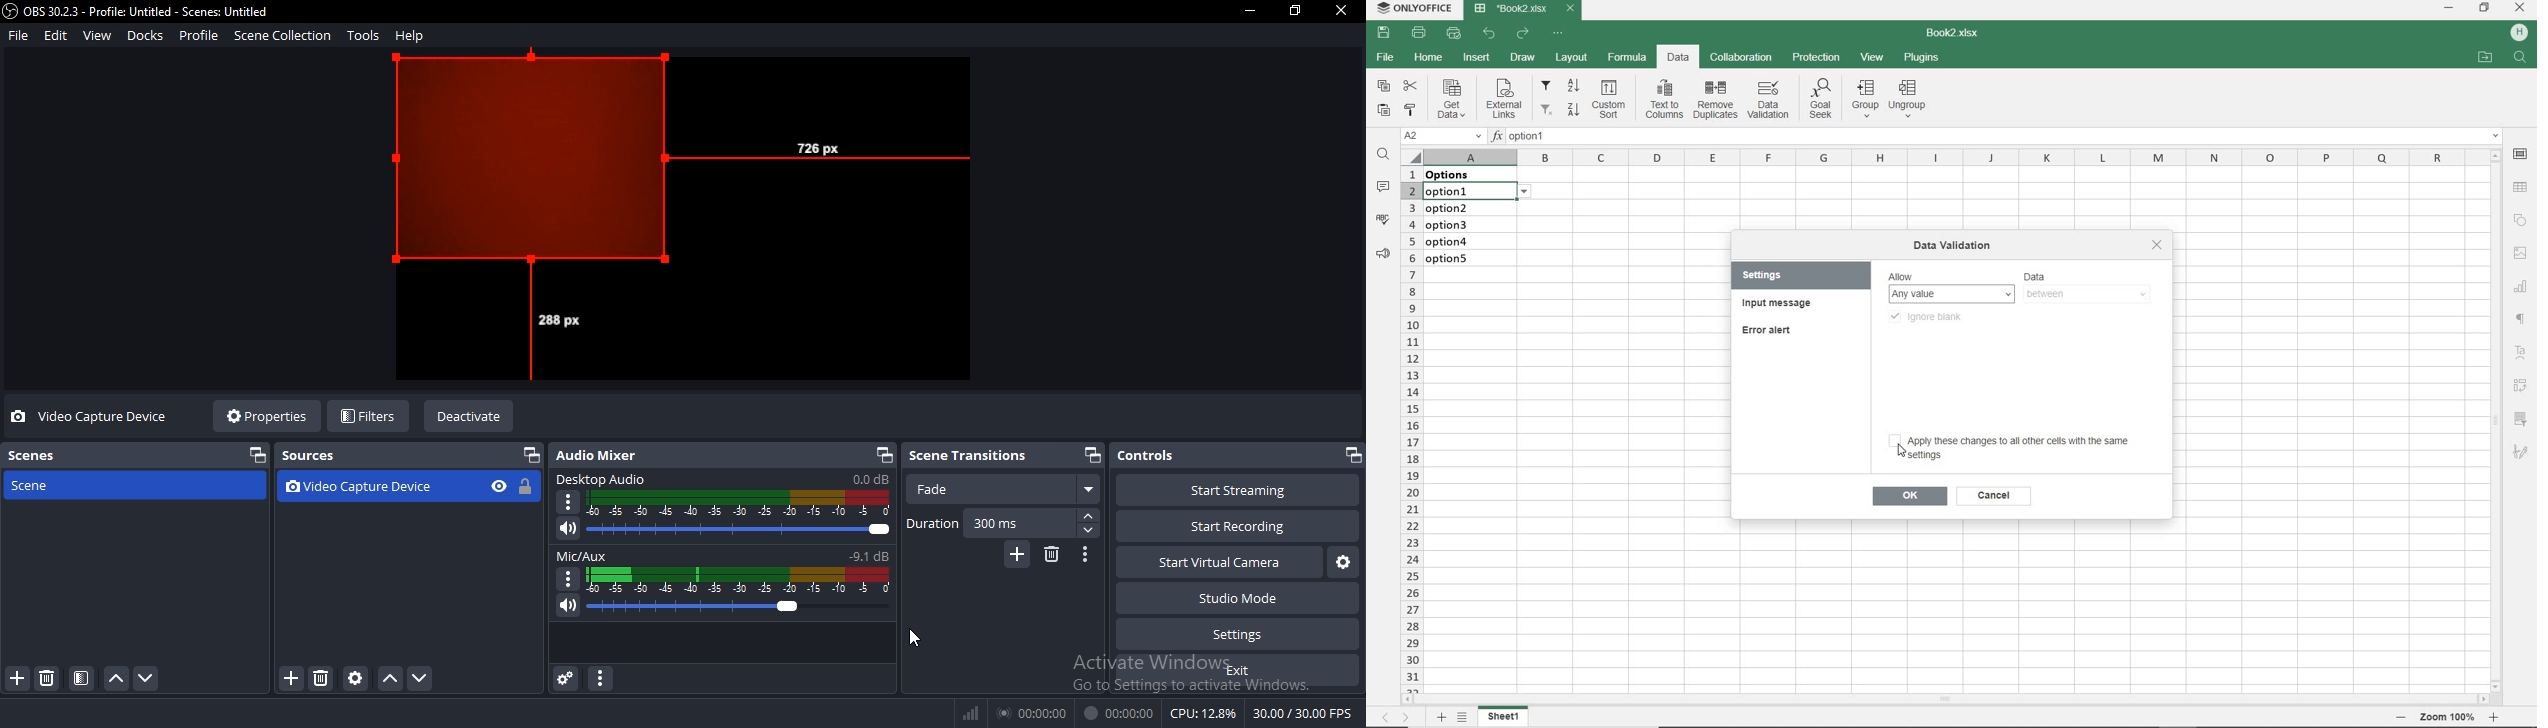  Describe the element at coordinates (1872, 57) in the screenshot. I see `VIEW` at that location.